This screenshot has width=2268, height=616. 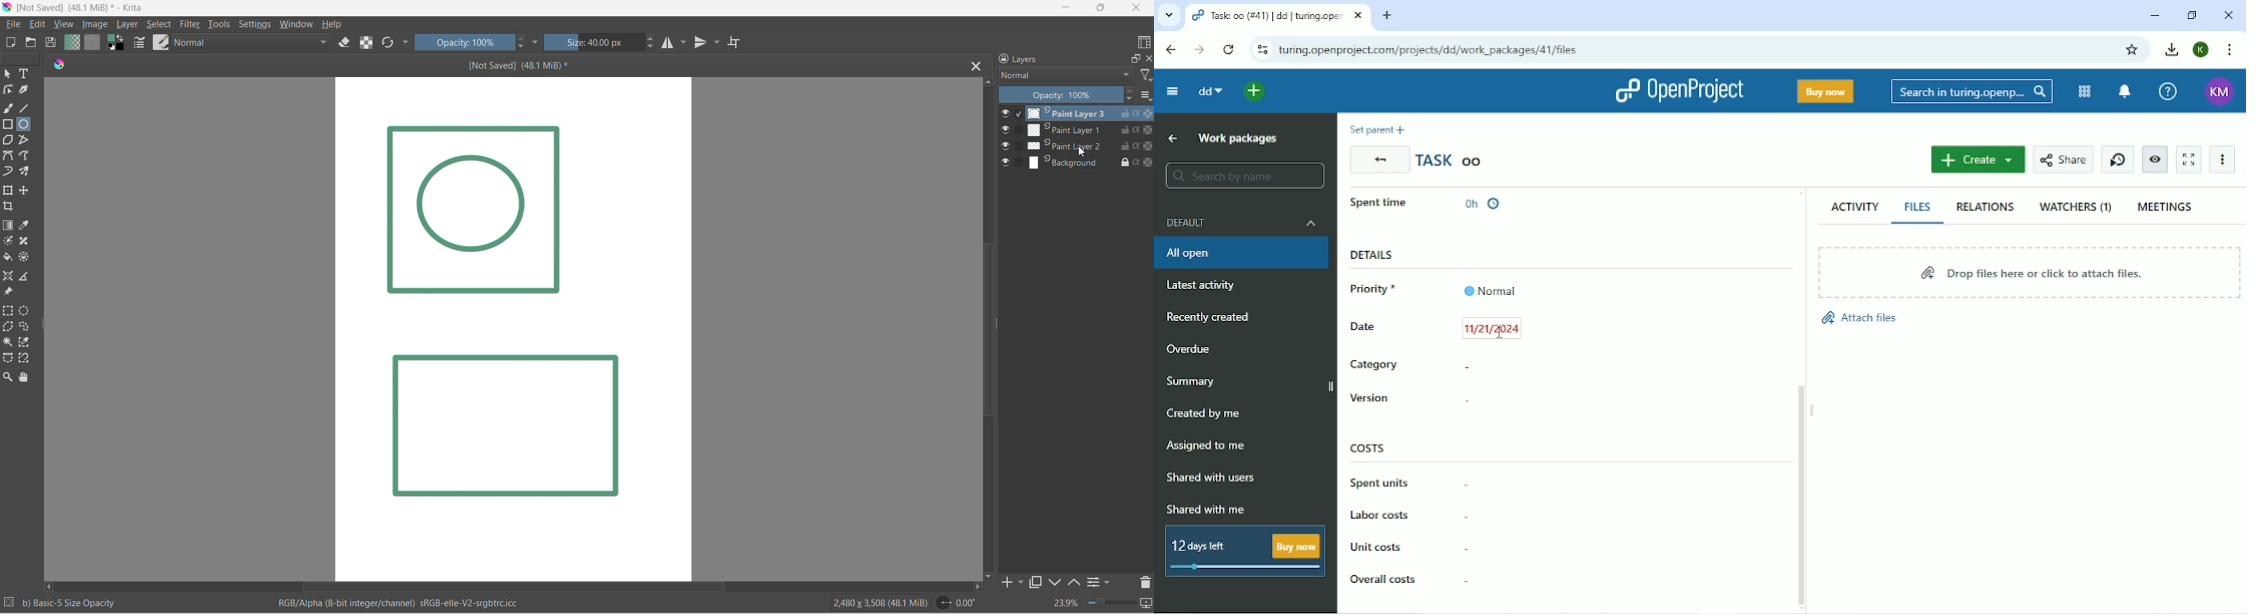 I want to click on Up, so click(x=1173, y=139).